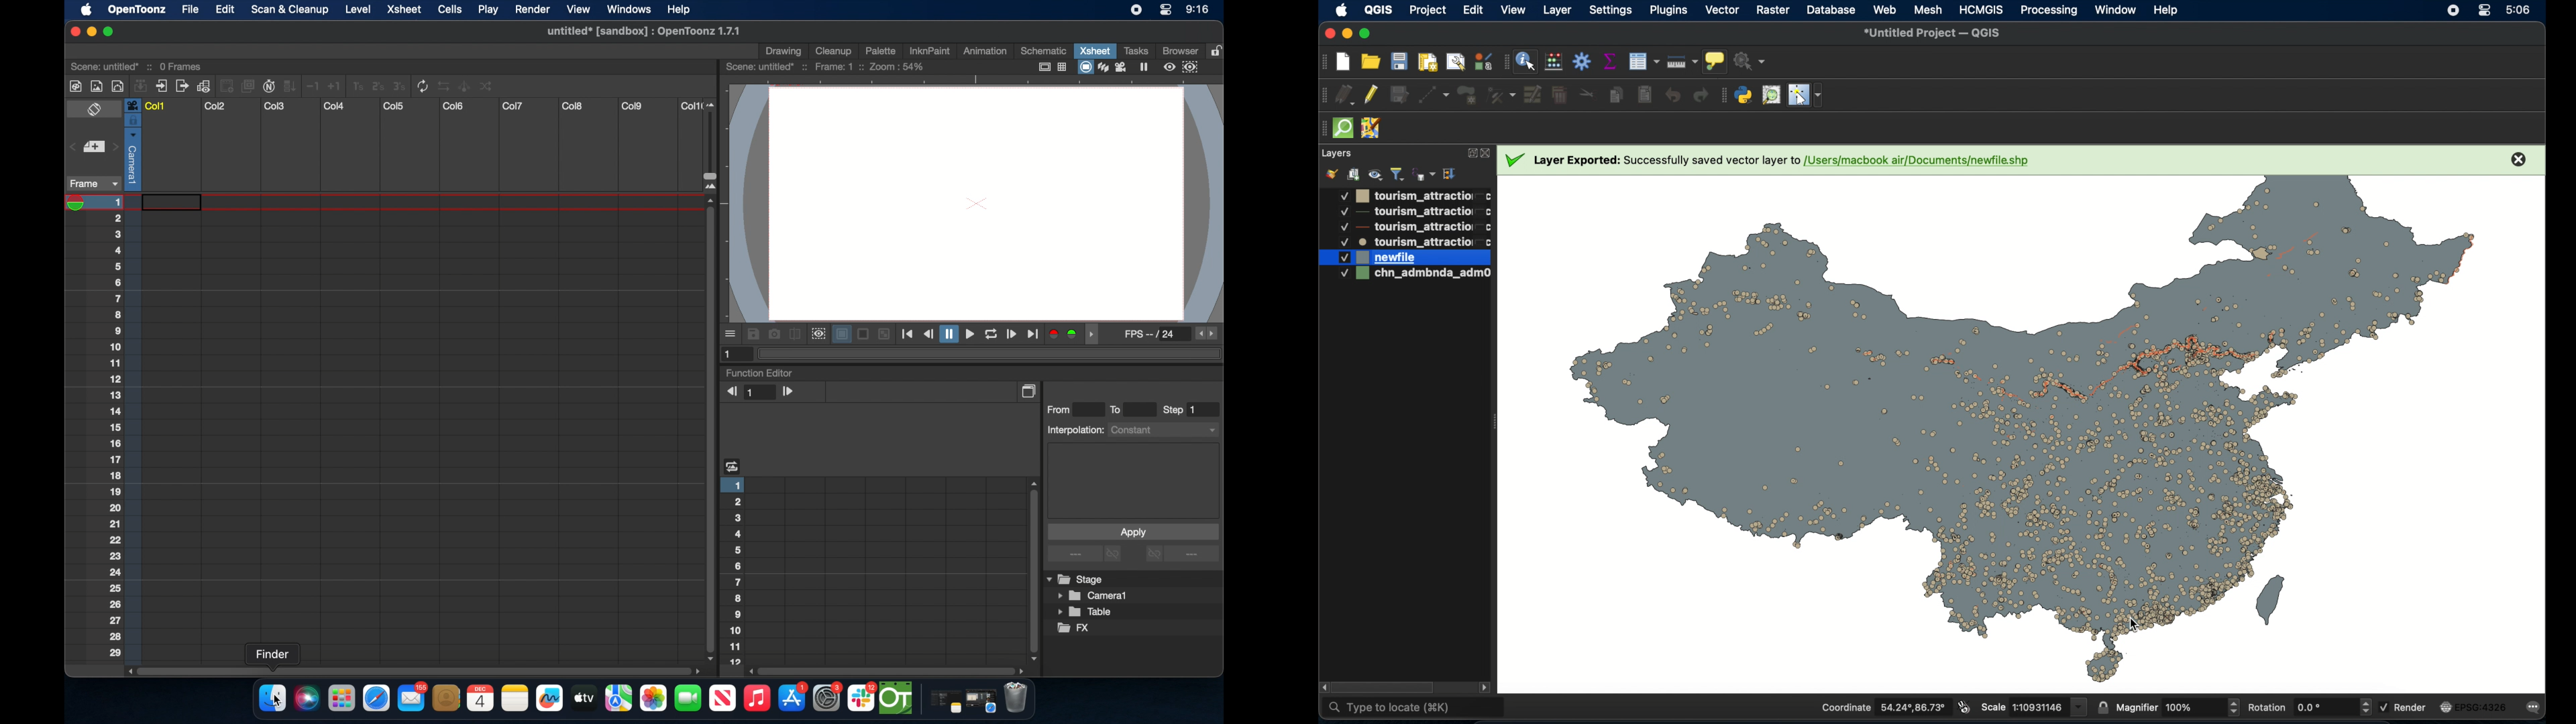 The height and width of the screenshot is (728, 2576). What do you see at coordinates (817, 334) in the screenshot?
I see `preview` at bounding box center [817, 334].